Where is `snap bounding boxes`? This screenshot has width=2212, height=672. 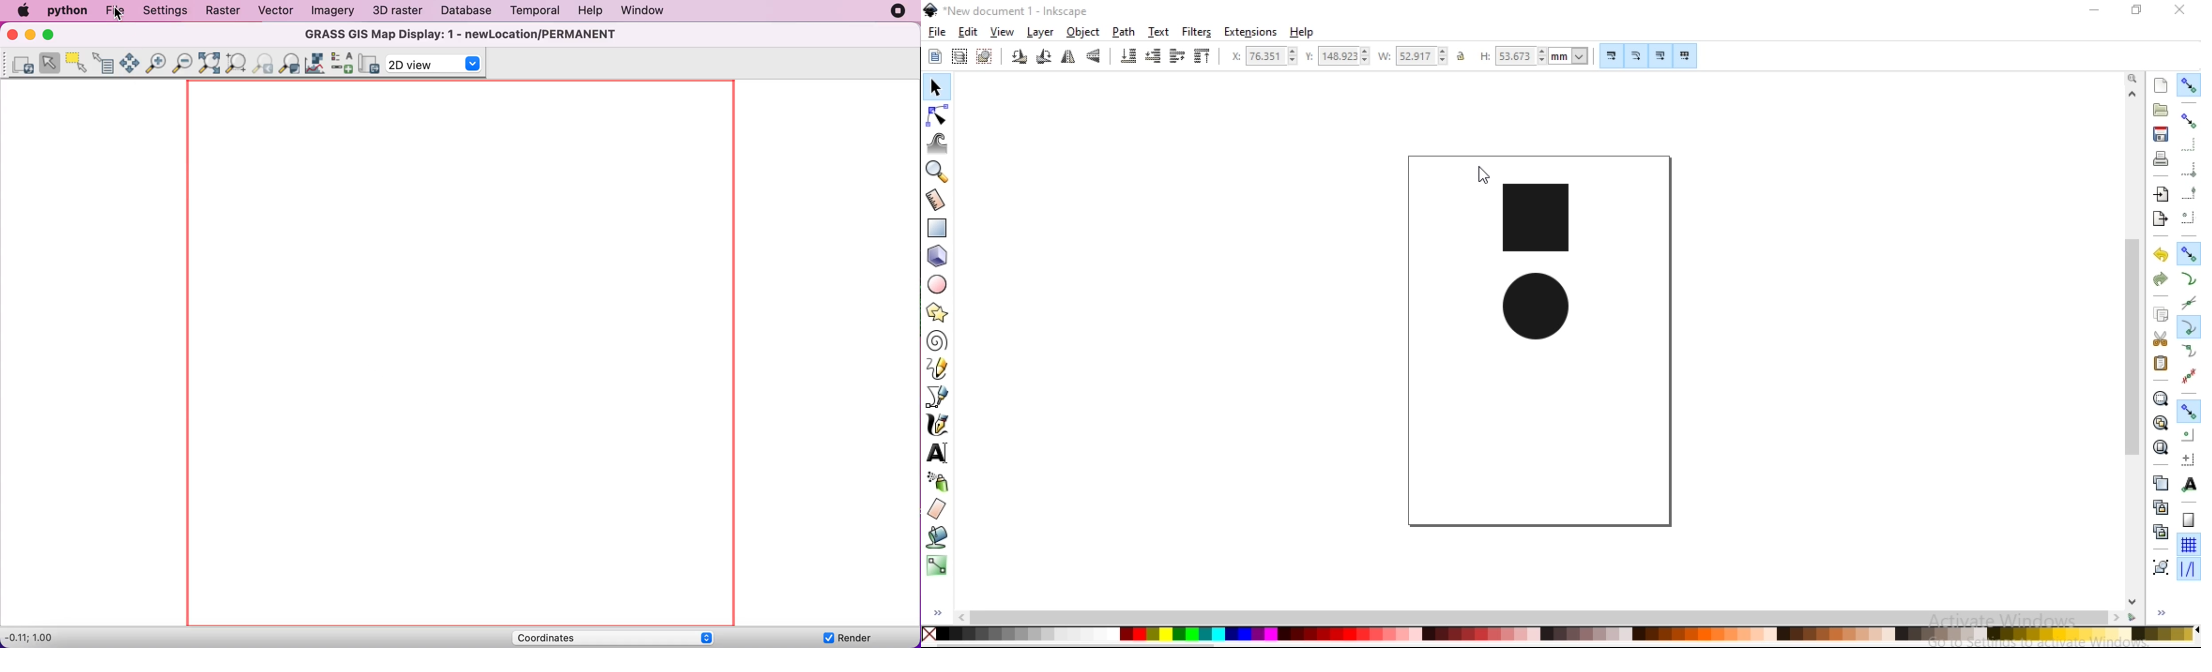
snap bounding boxes is located at coordinates (2188, 119).